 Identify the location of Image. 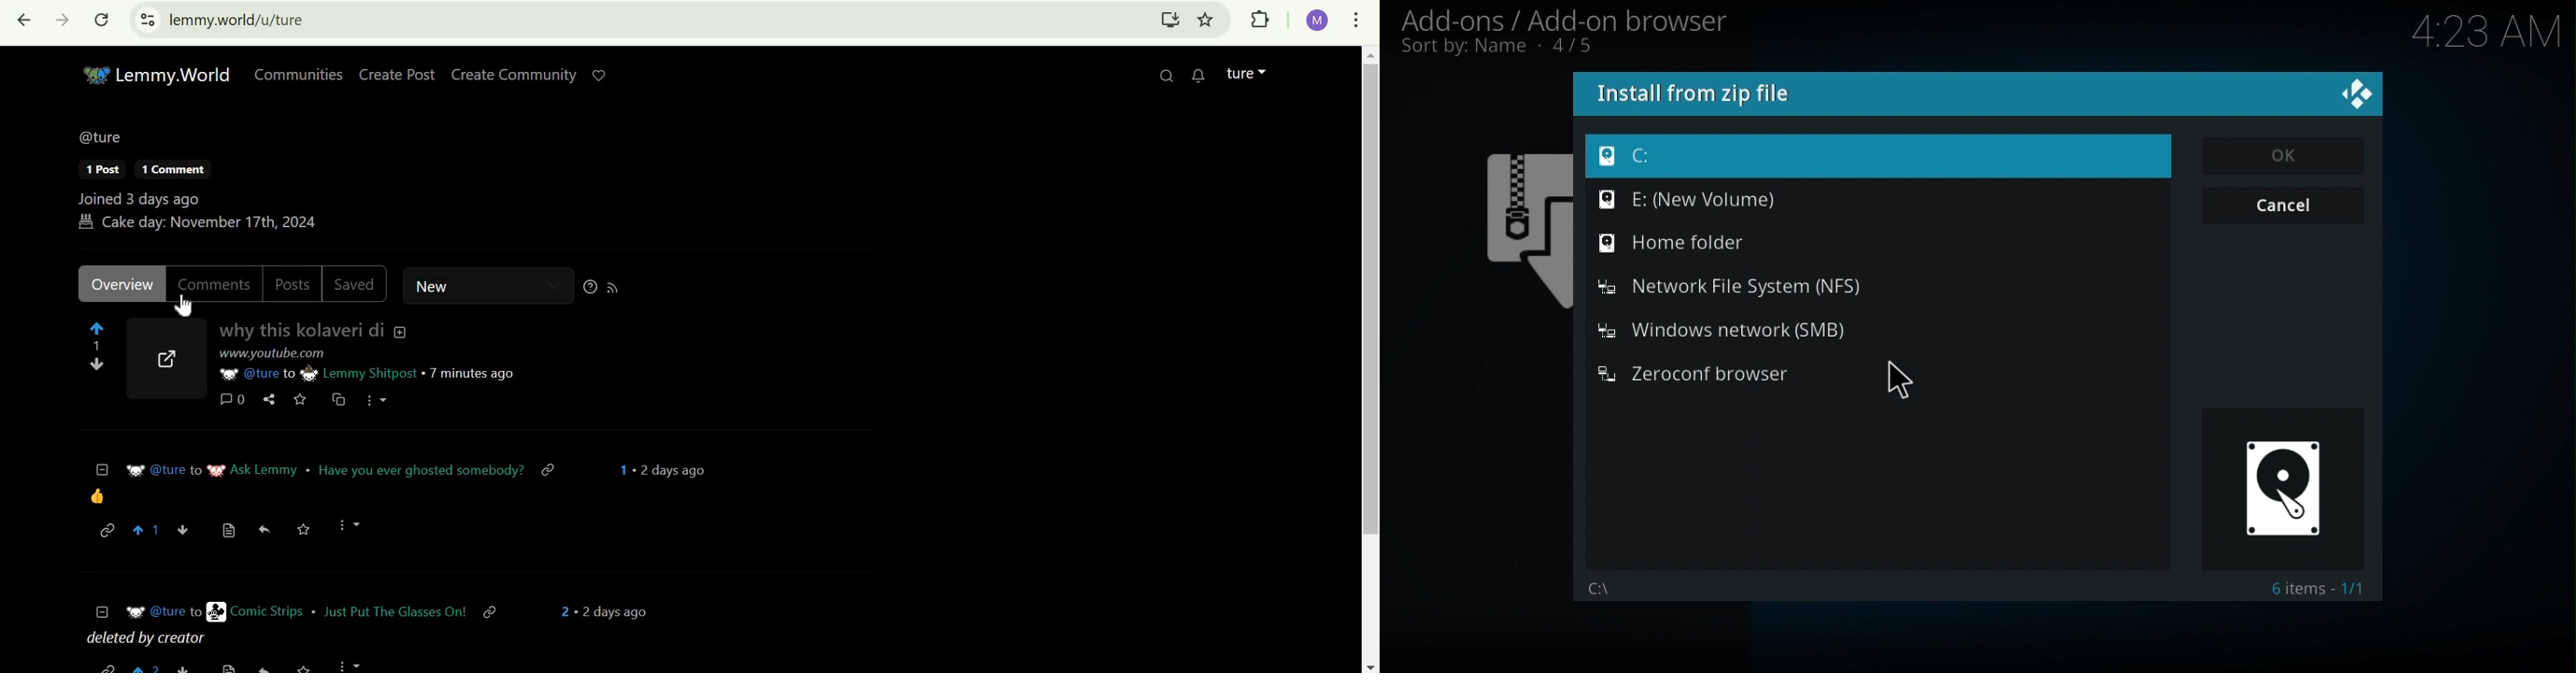
(2280, 487).